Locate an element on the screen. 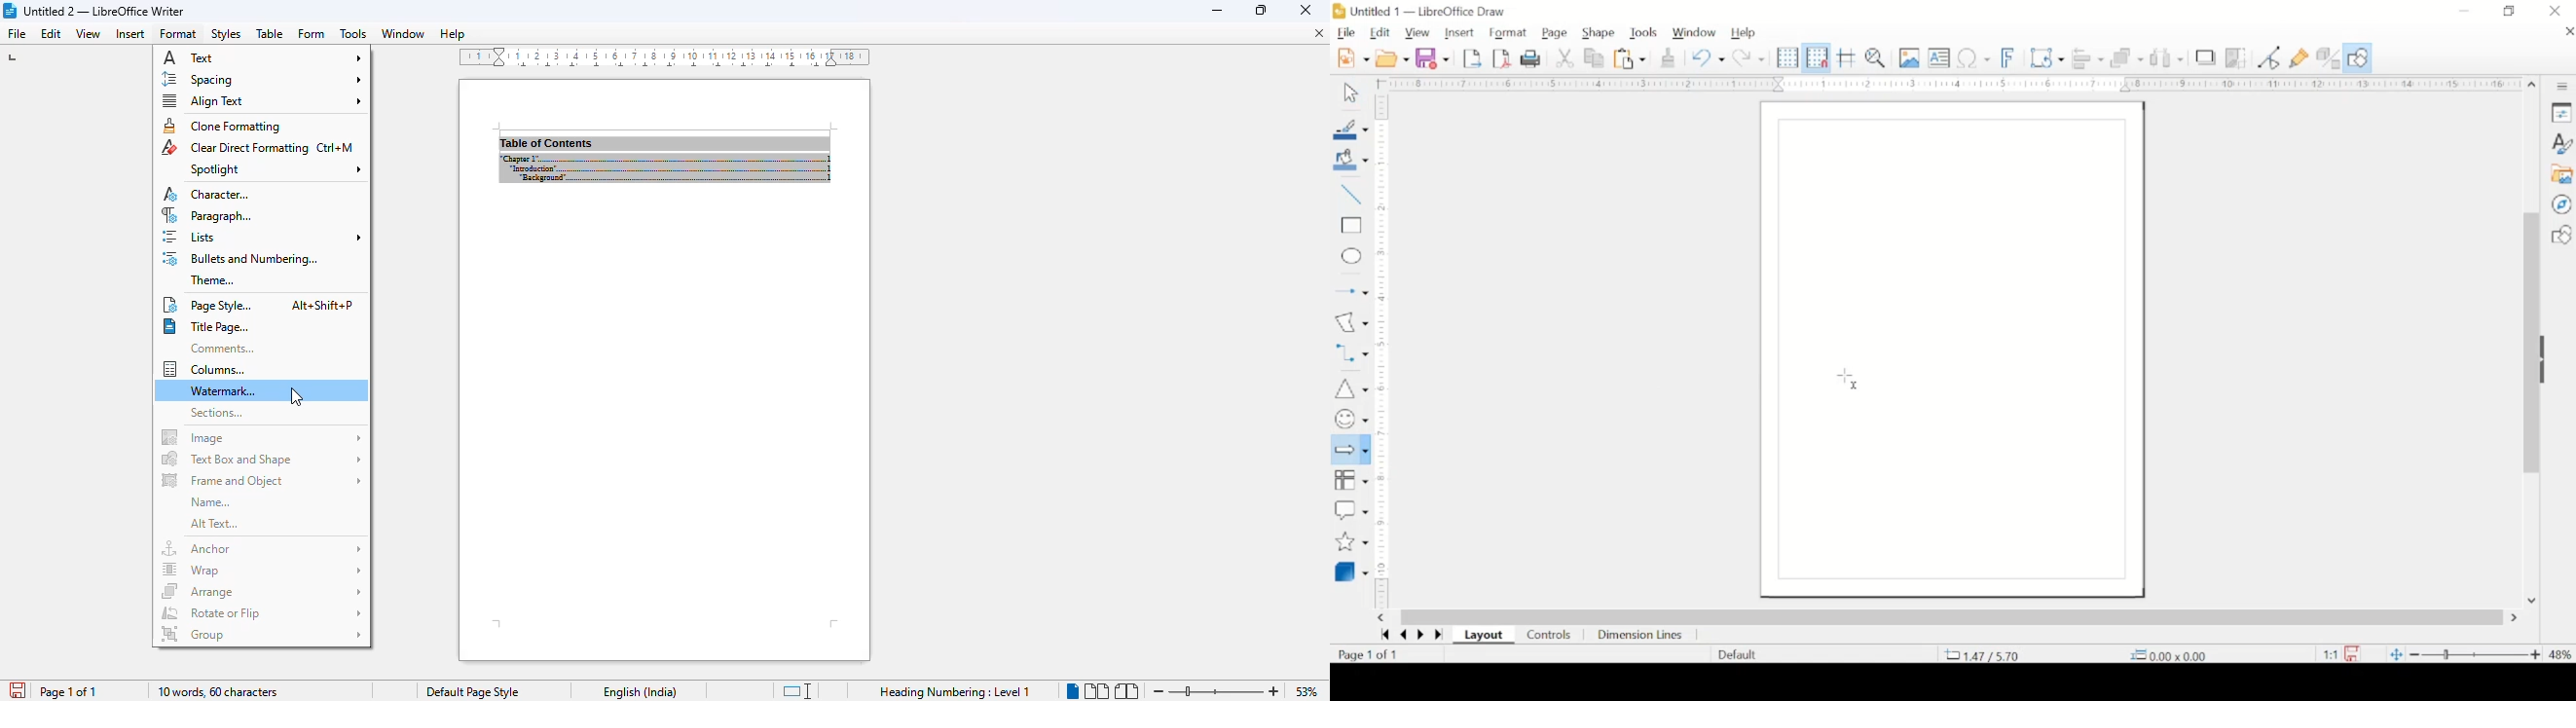  insert is located at coordinates (129, 33).